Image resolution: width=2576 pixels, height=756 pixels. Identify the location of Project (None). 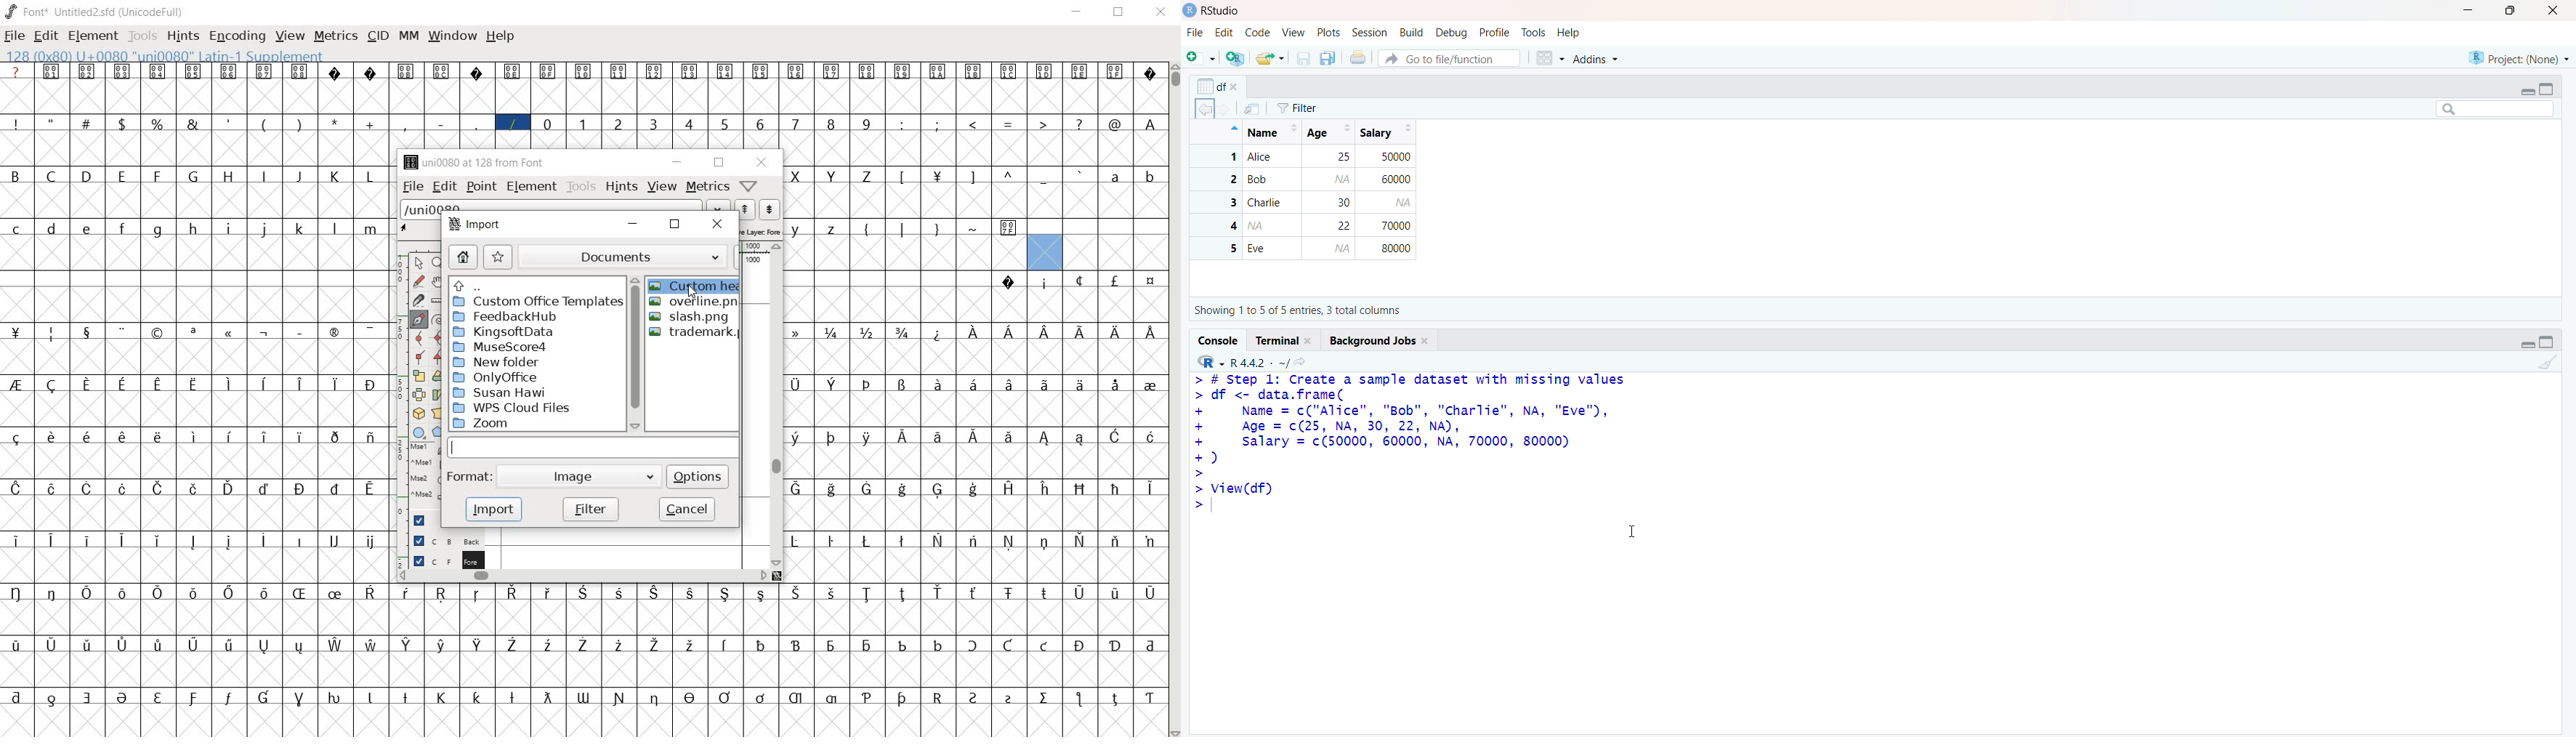
(2518, 57).